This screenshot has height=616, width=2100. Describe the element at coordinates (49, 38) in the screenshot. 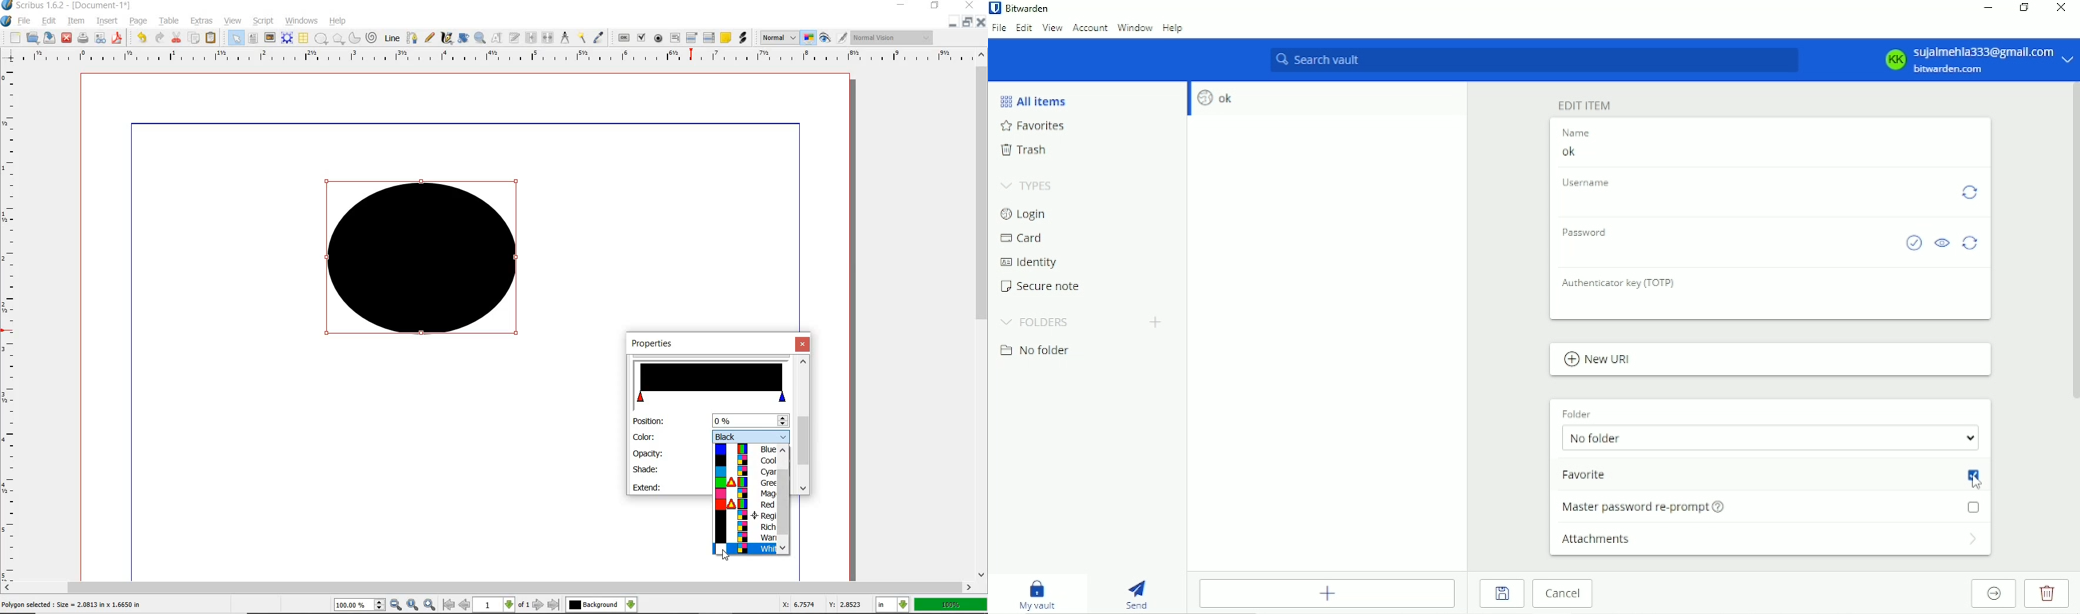

I see `SAVE` at that location.